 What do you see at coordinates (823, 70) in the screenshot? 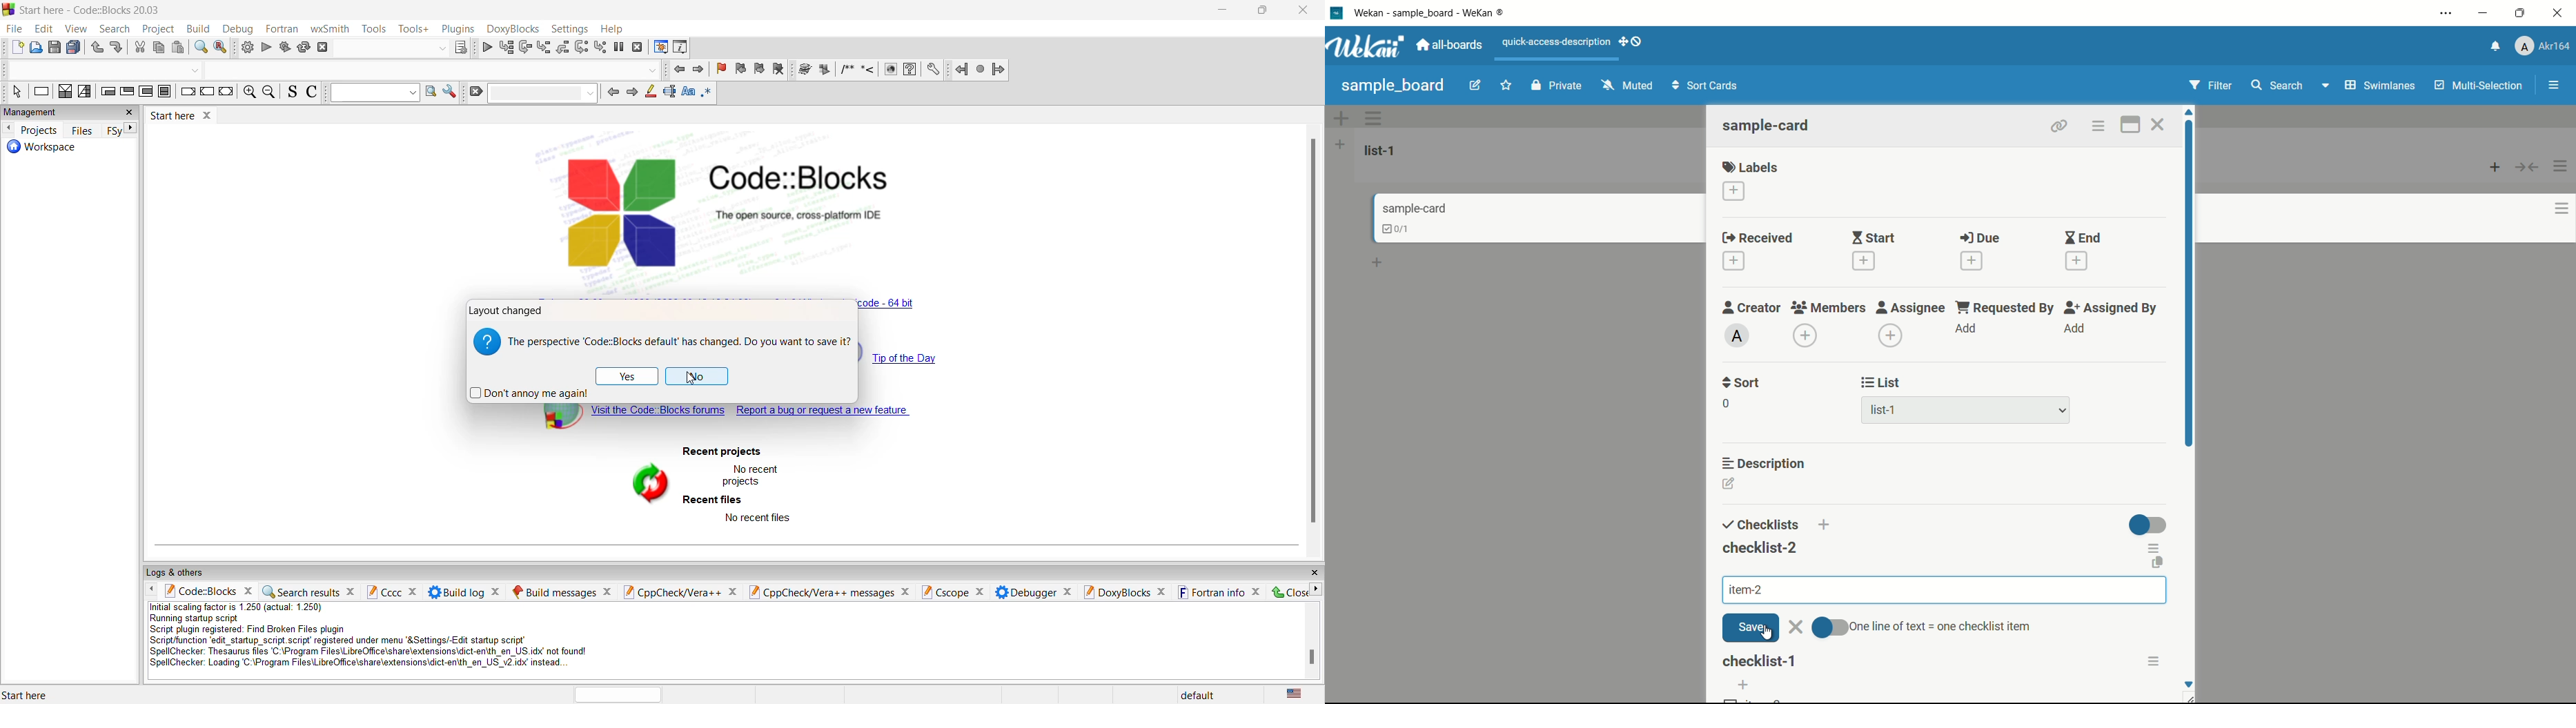
I see `run` at bounding box center [823, 70].